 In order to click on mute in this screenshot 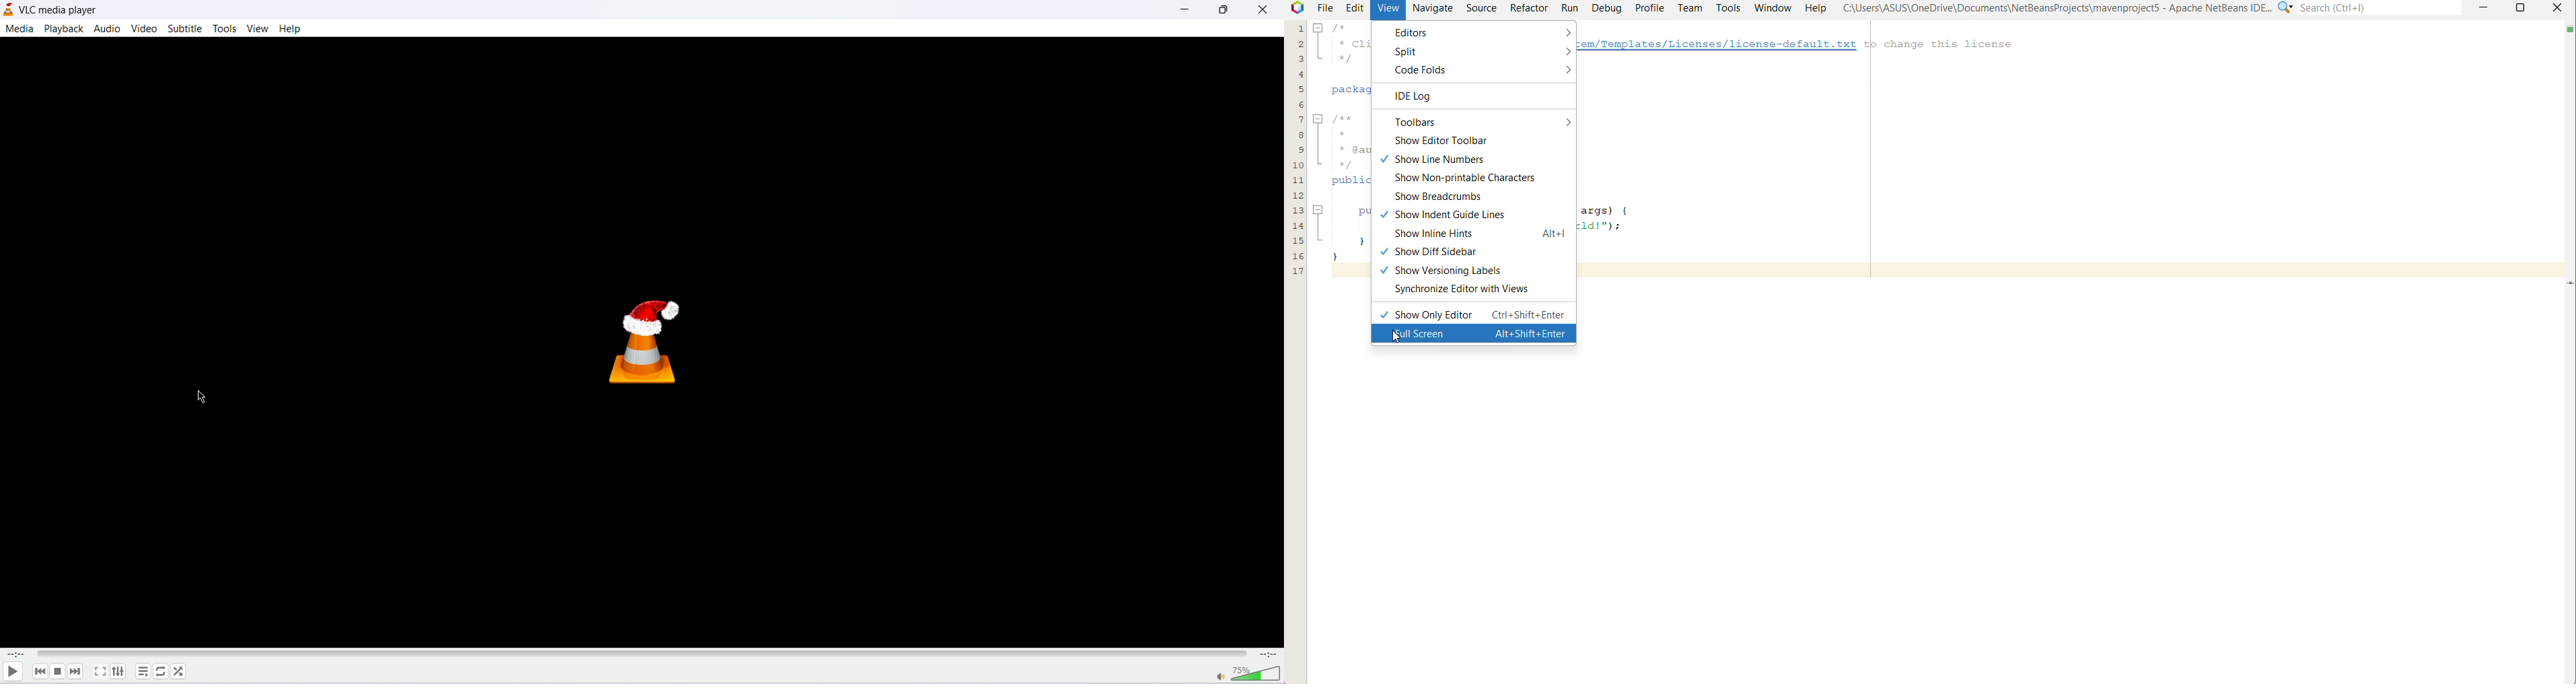, I will do `click(1222, 677)`.